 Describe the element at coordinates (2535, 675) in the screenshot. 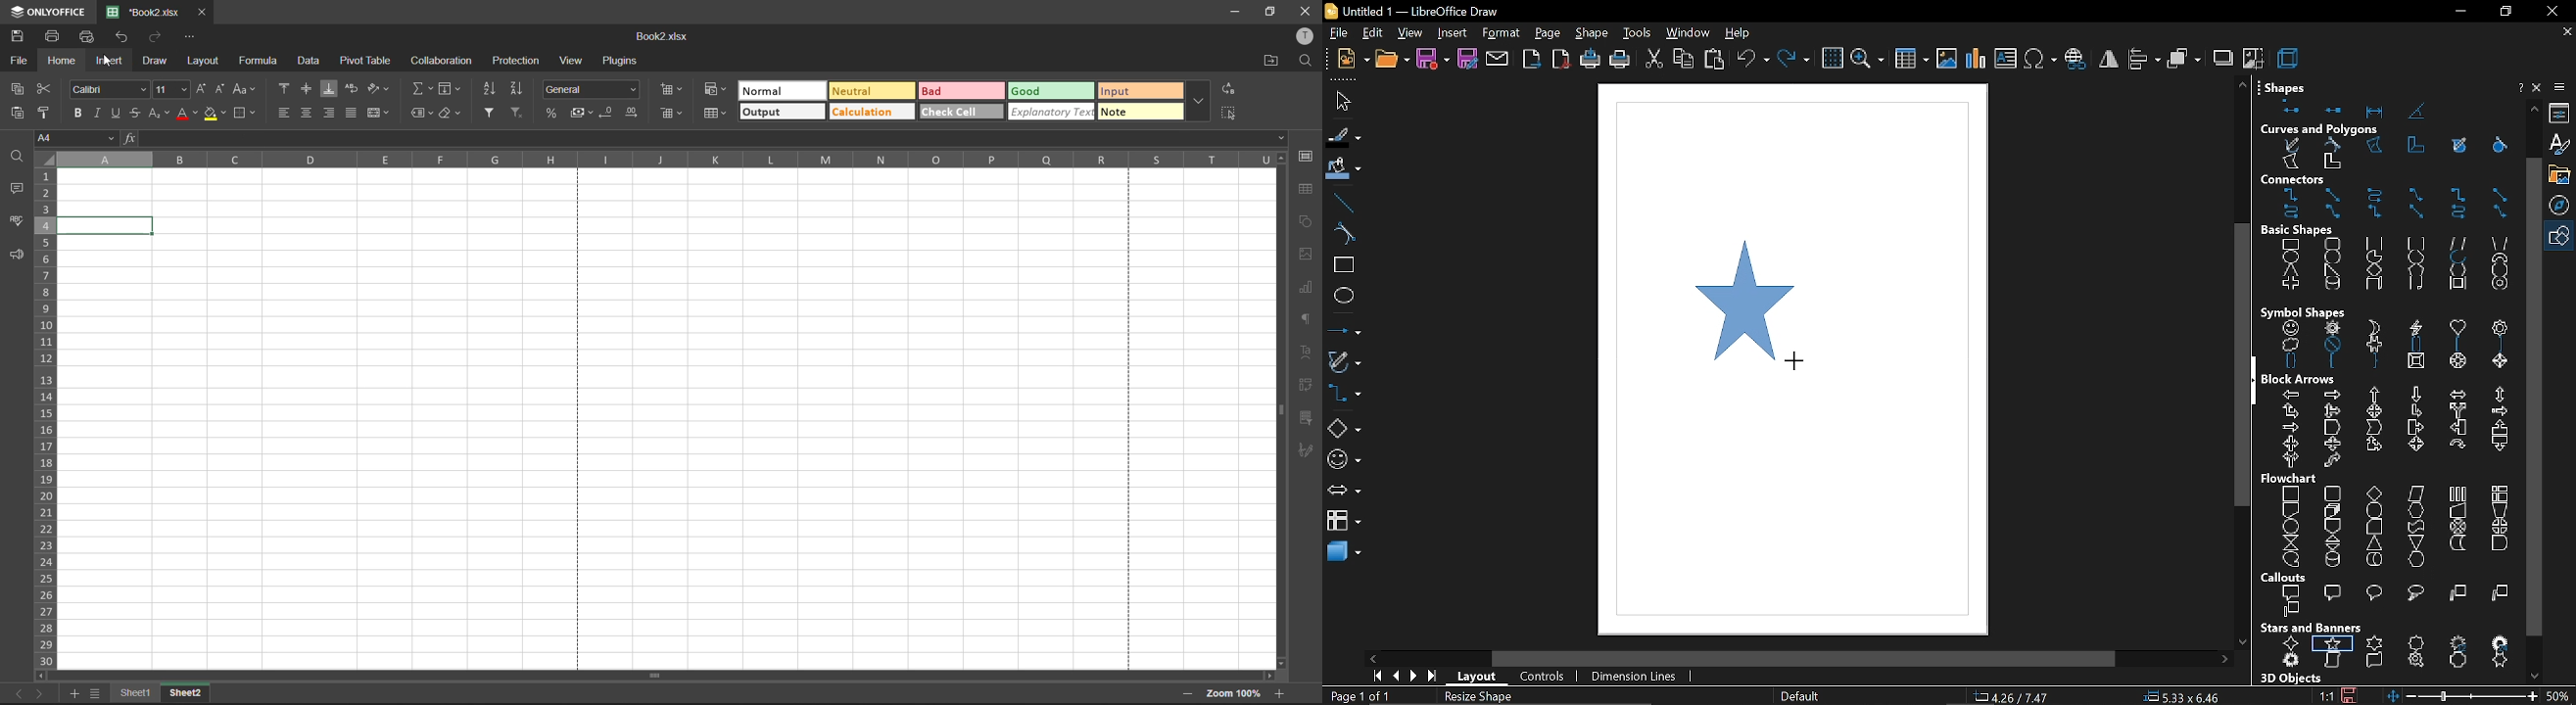

I see `move down` at that location.